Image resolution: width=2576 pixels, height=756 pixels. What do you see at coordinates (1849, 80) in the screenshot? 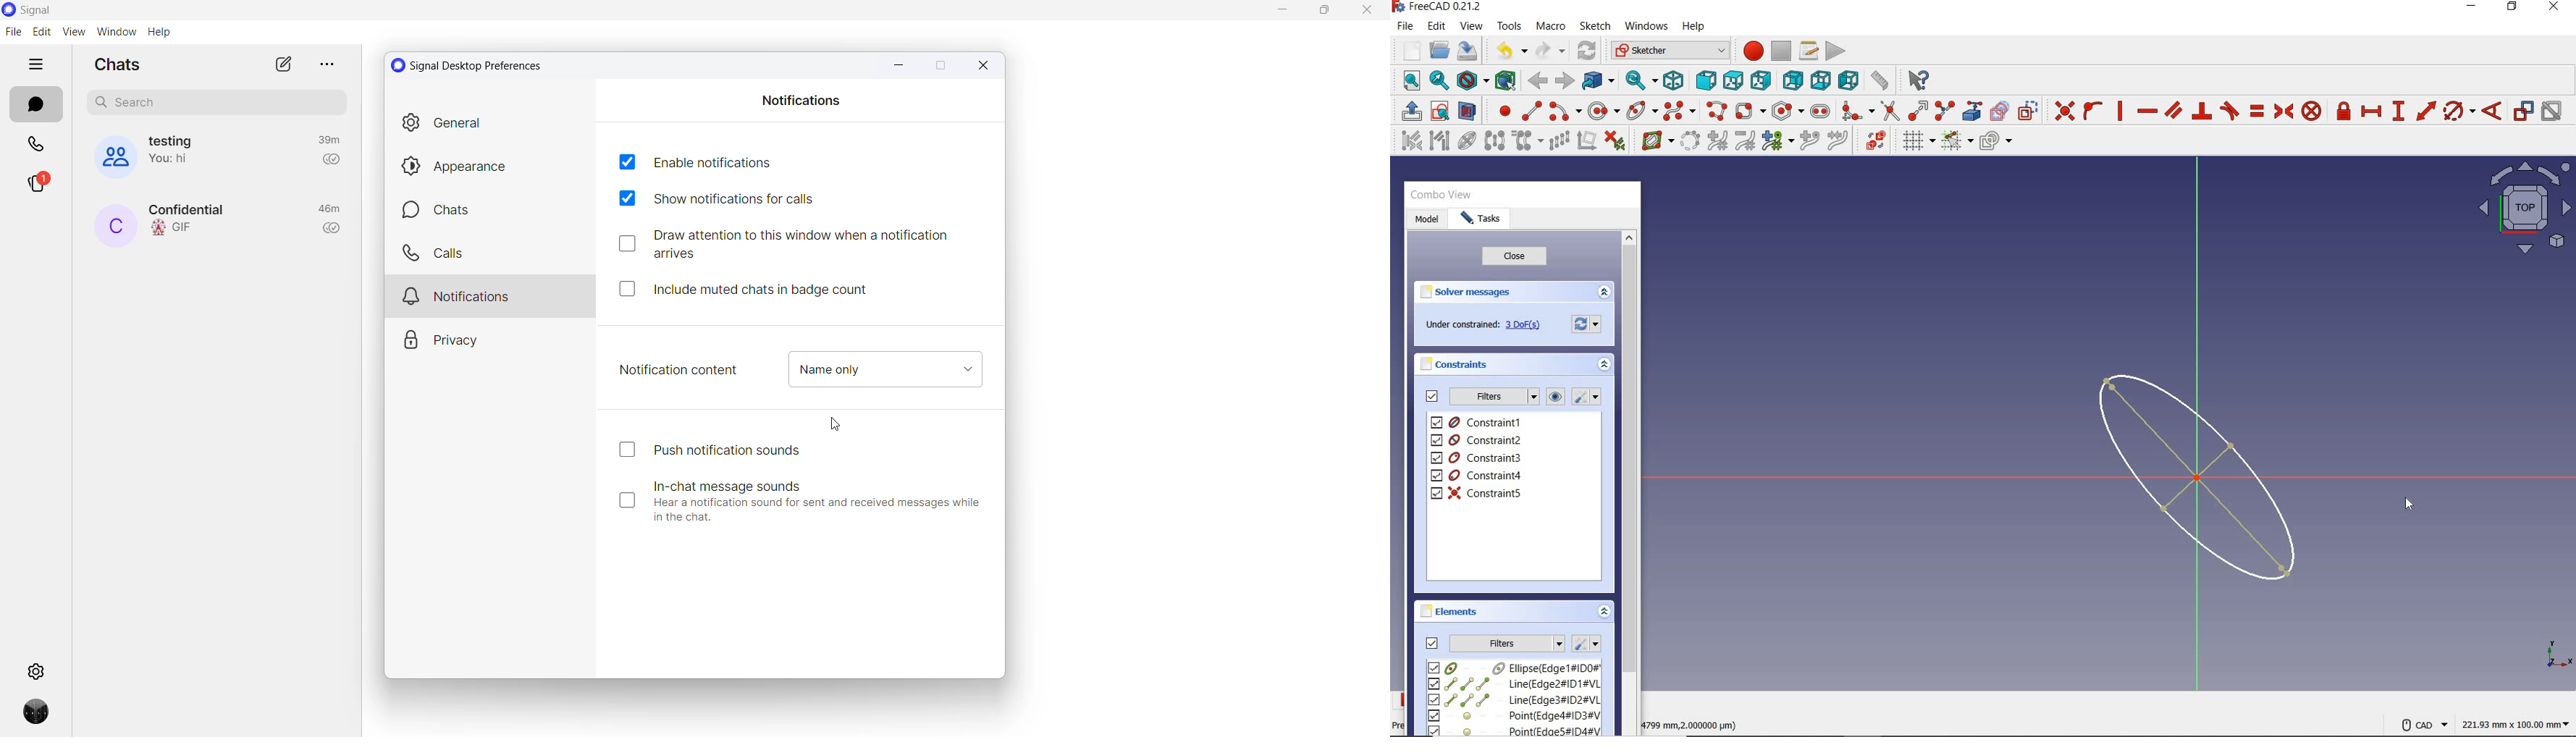
I see `left` at bounding box center [1849, 80].